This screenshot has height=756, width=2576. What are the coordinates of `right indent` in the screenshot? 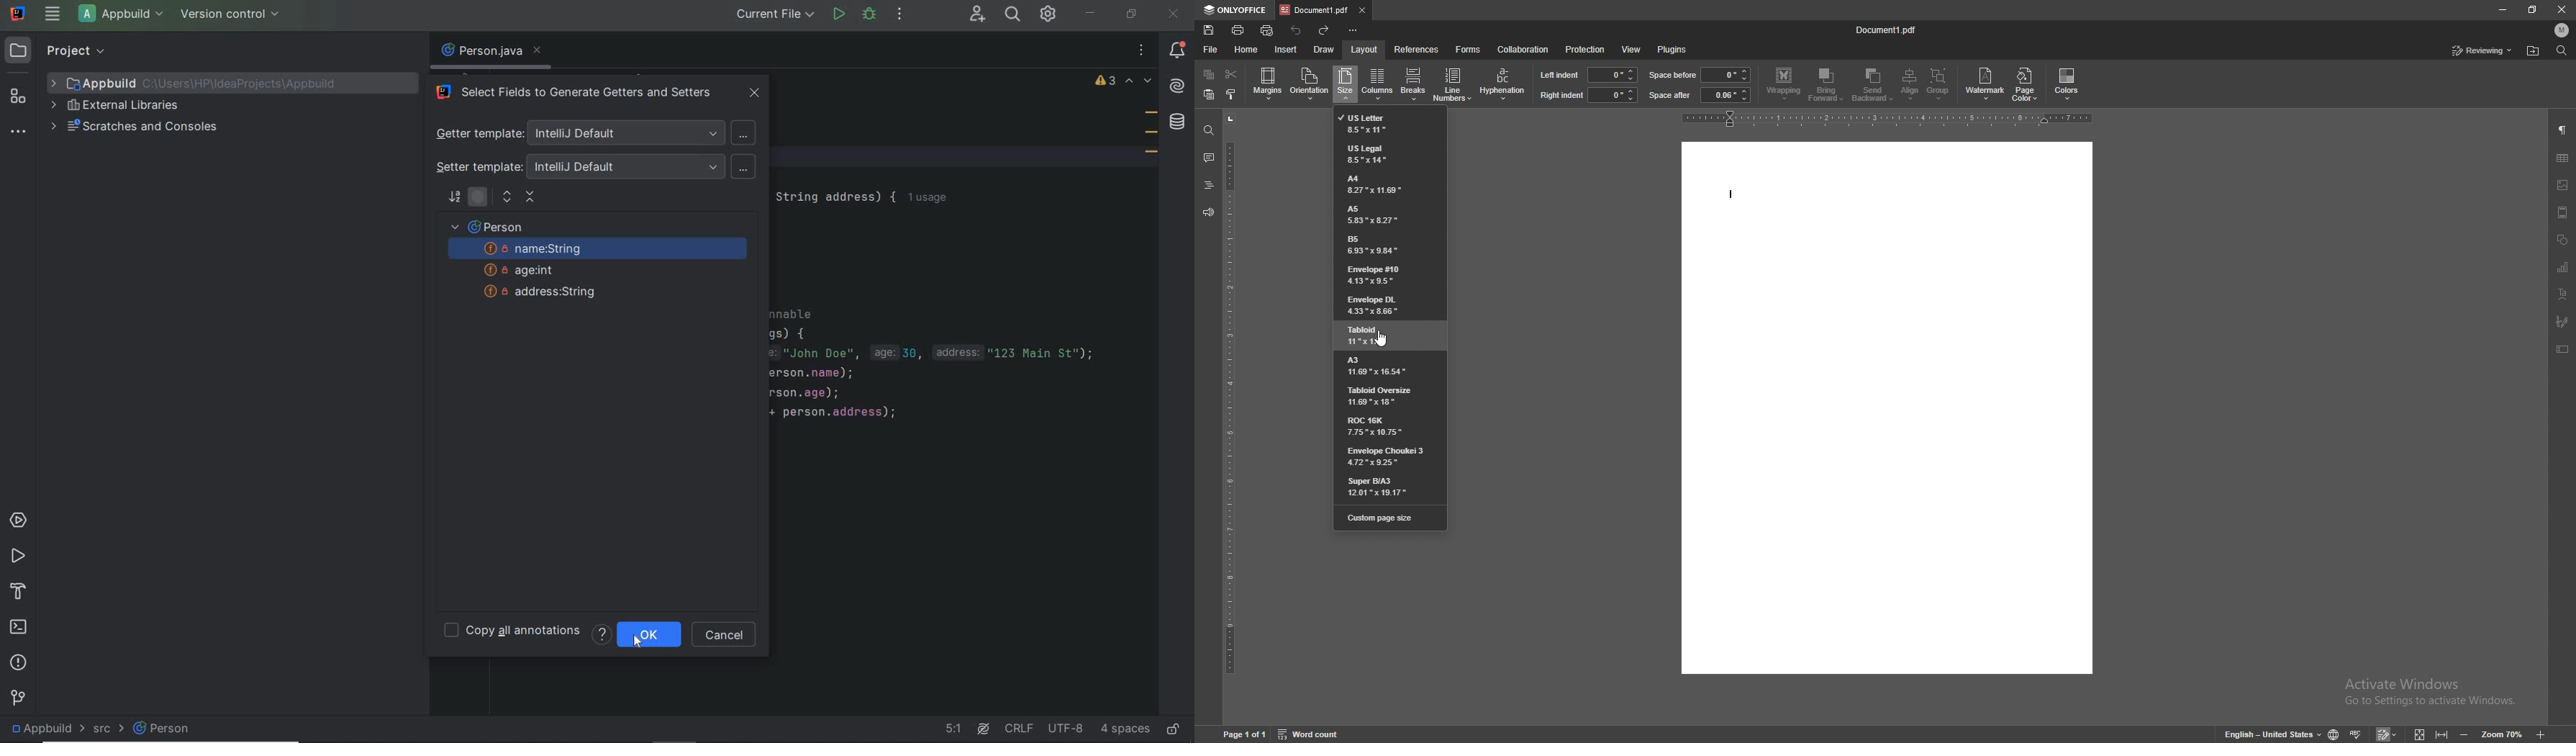 It's located at (1561, 96).